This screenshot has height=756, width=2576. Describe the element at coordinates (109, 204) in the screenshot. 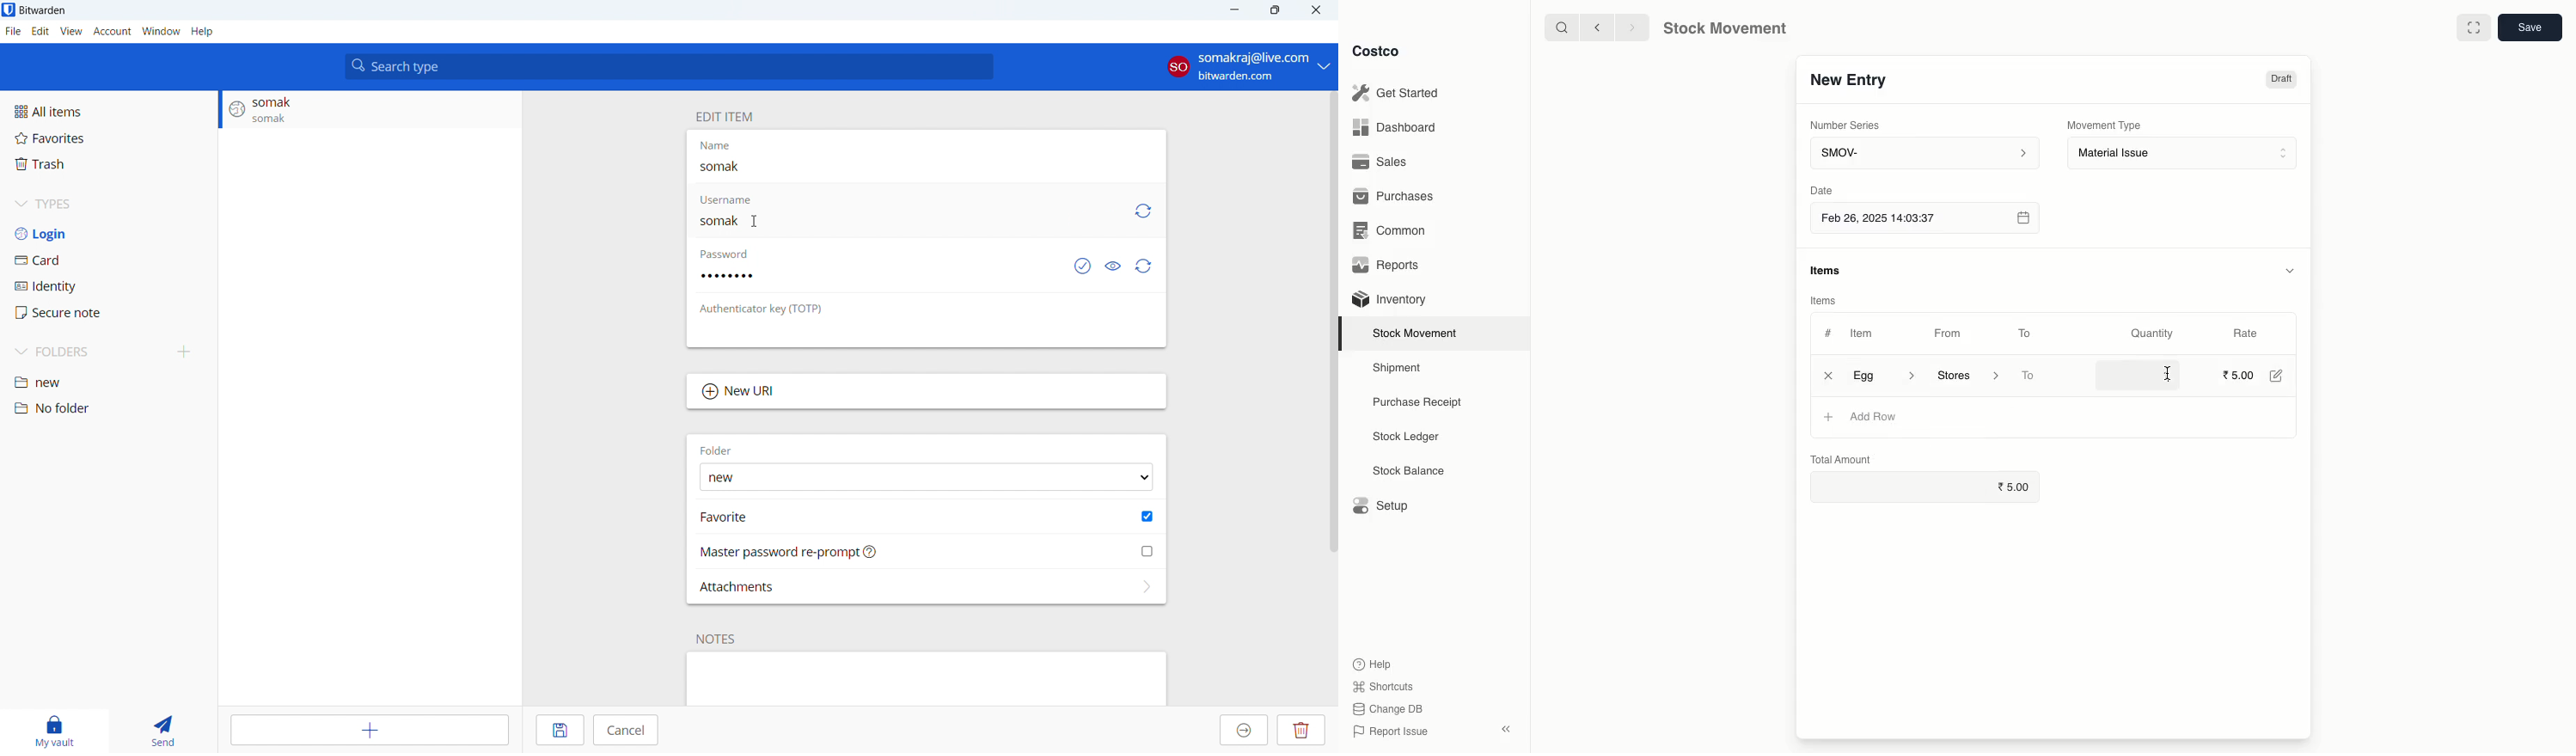

I see `types` at that location.